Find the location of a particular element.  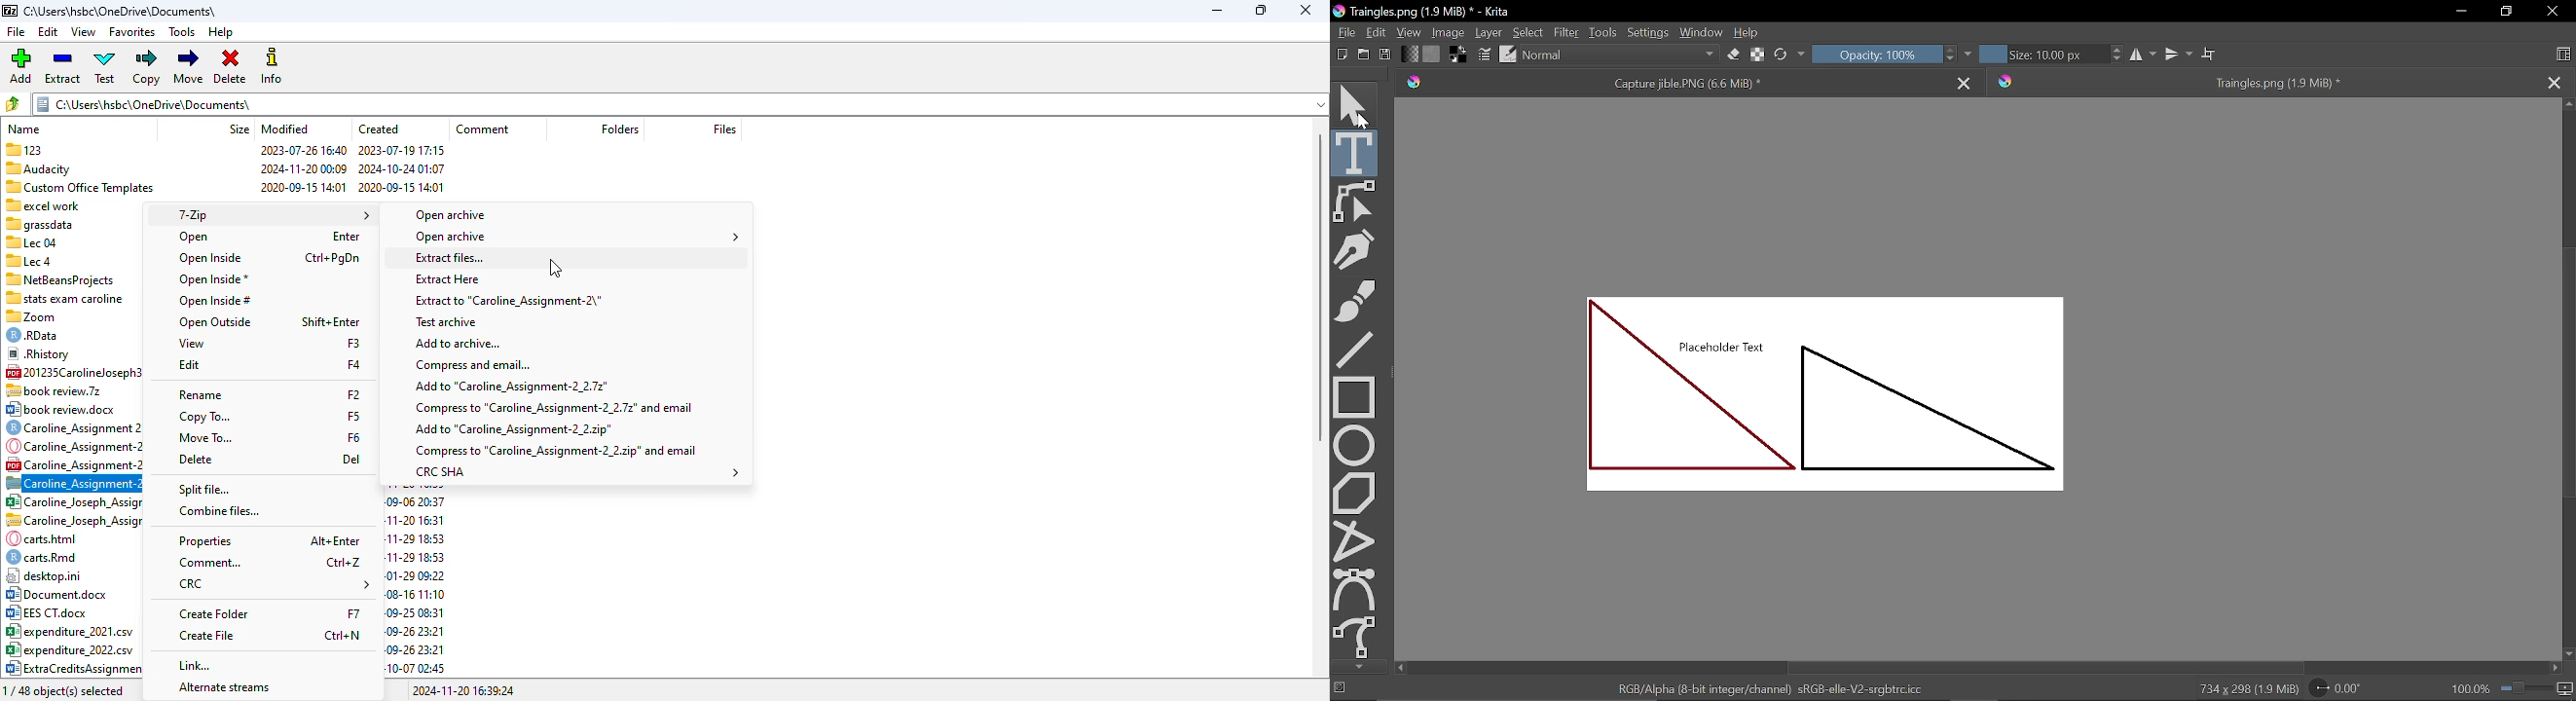

Wrap around mode is located at coordinates (2210, 52).